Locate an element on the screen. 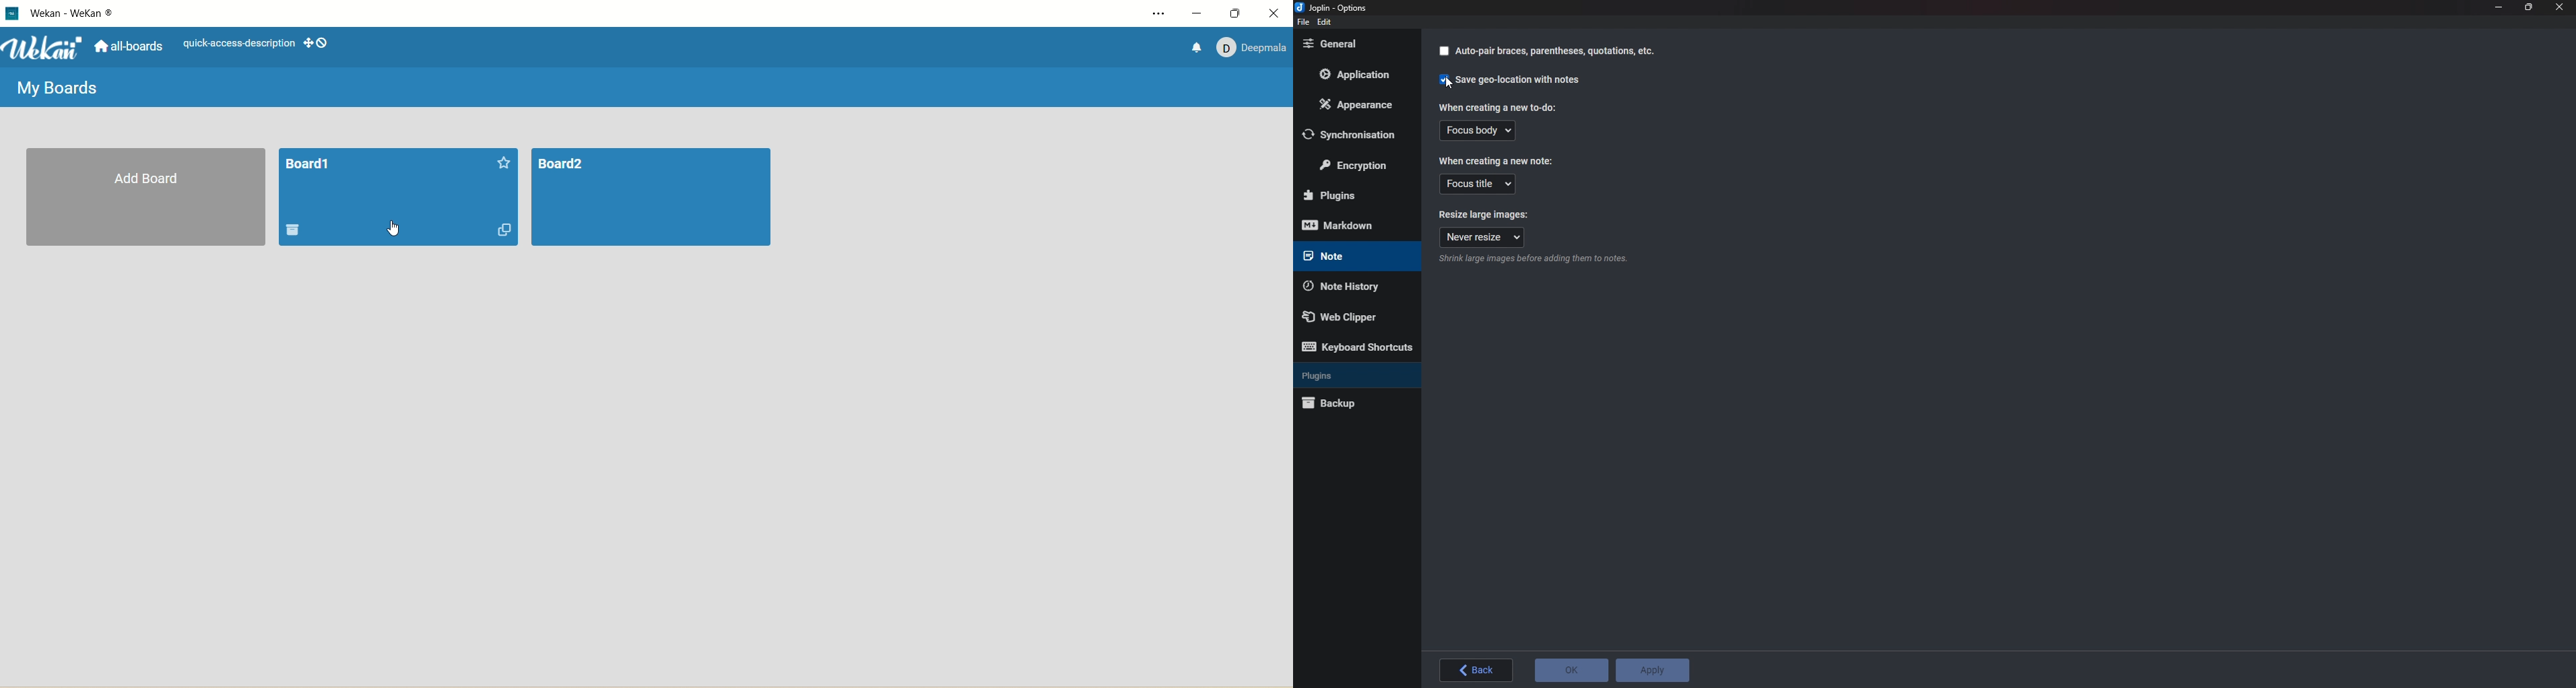 The image size is (2576, 700). account is located at coordinates (1251, 44).